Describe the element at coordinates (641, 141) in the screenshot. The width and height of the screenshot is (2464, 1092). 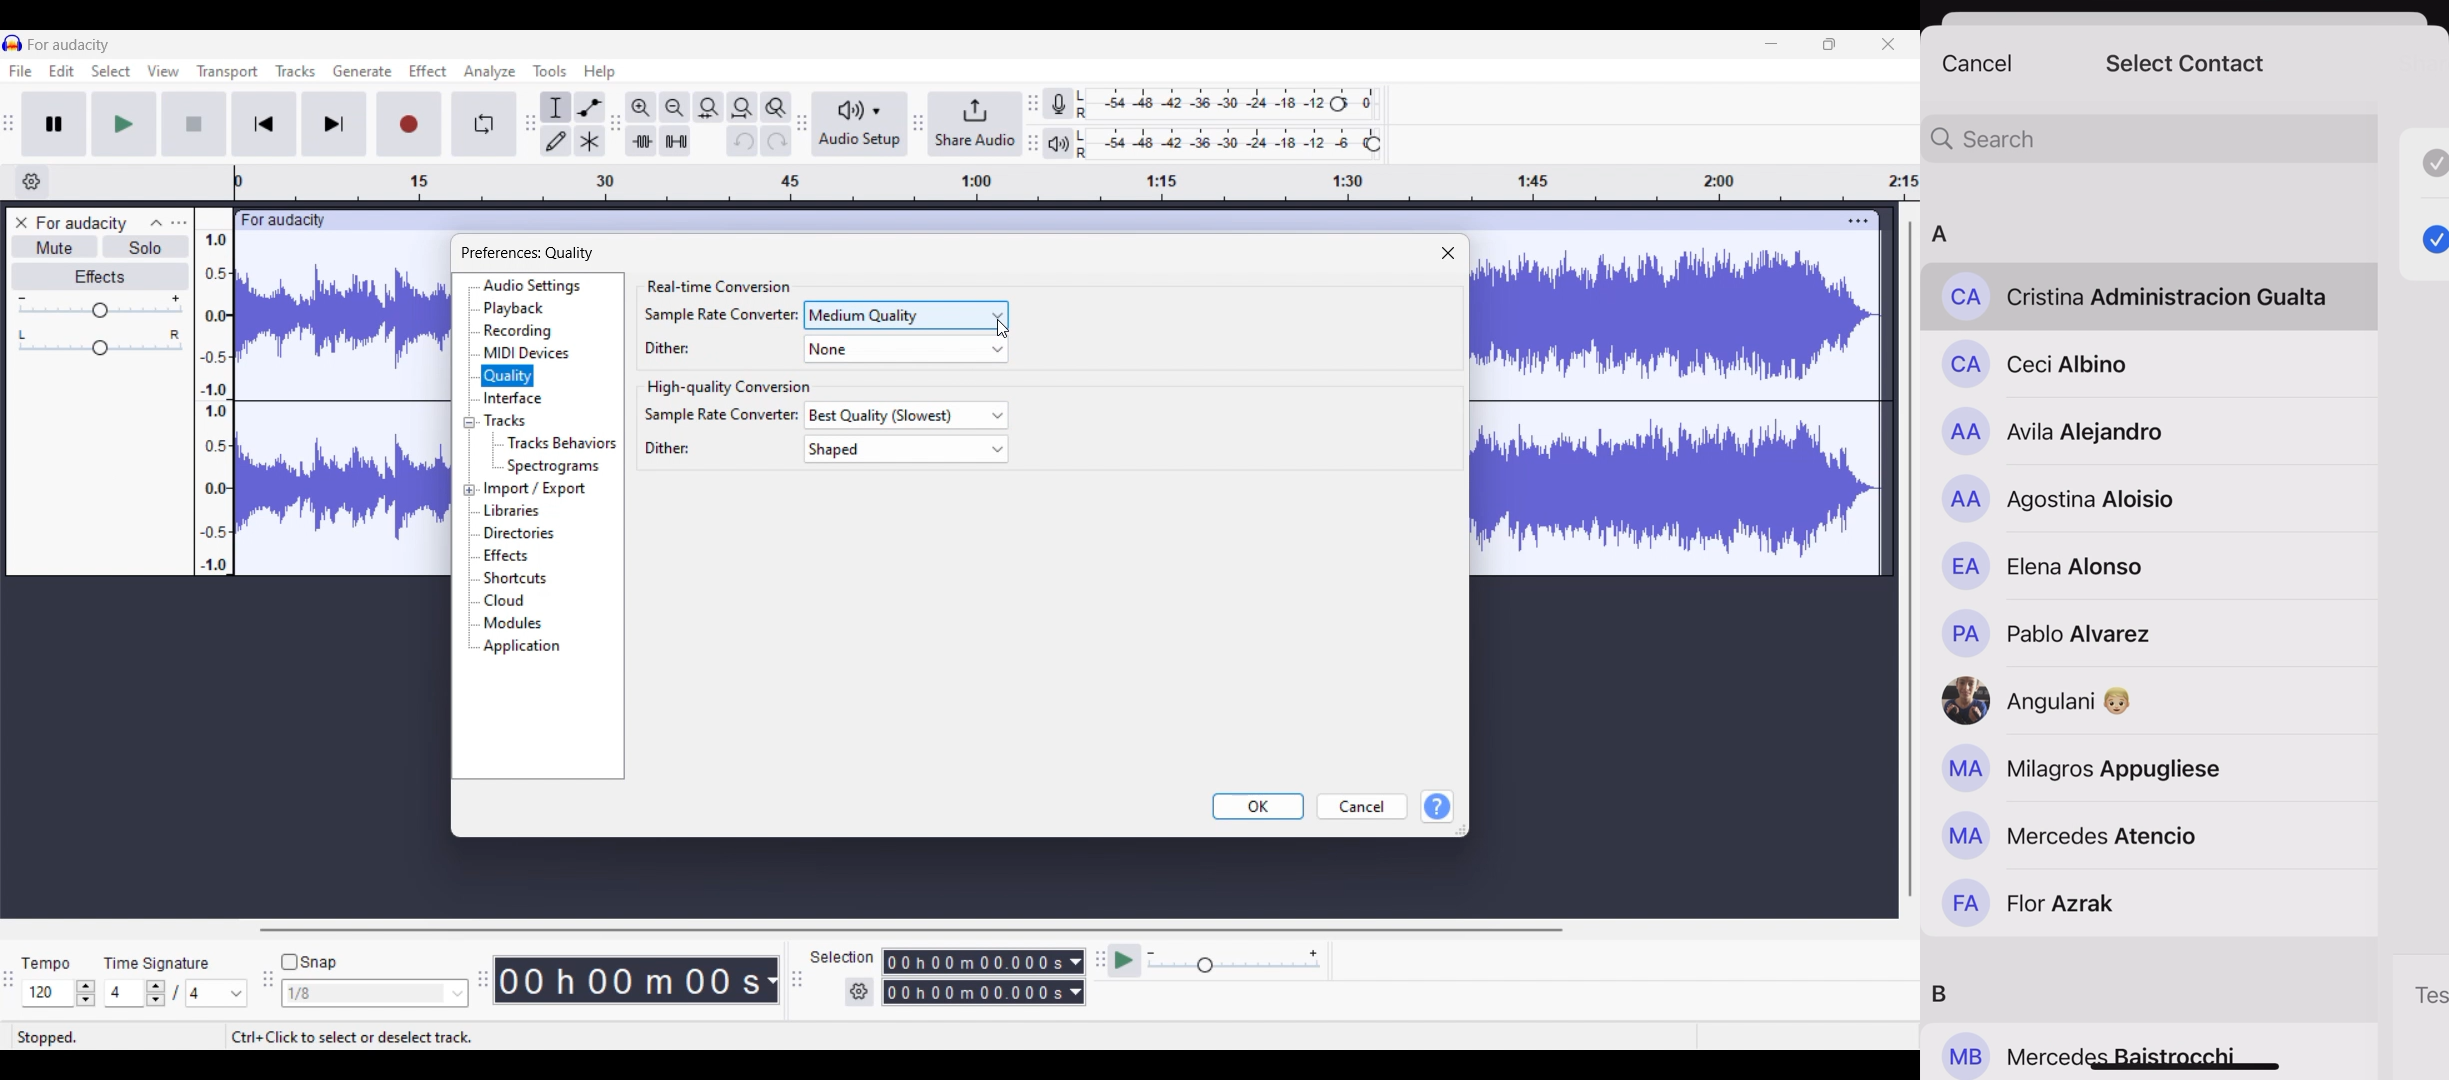
I see `Trim audio outside selection` at that location.